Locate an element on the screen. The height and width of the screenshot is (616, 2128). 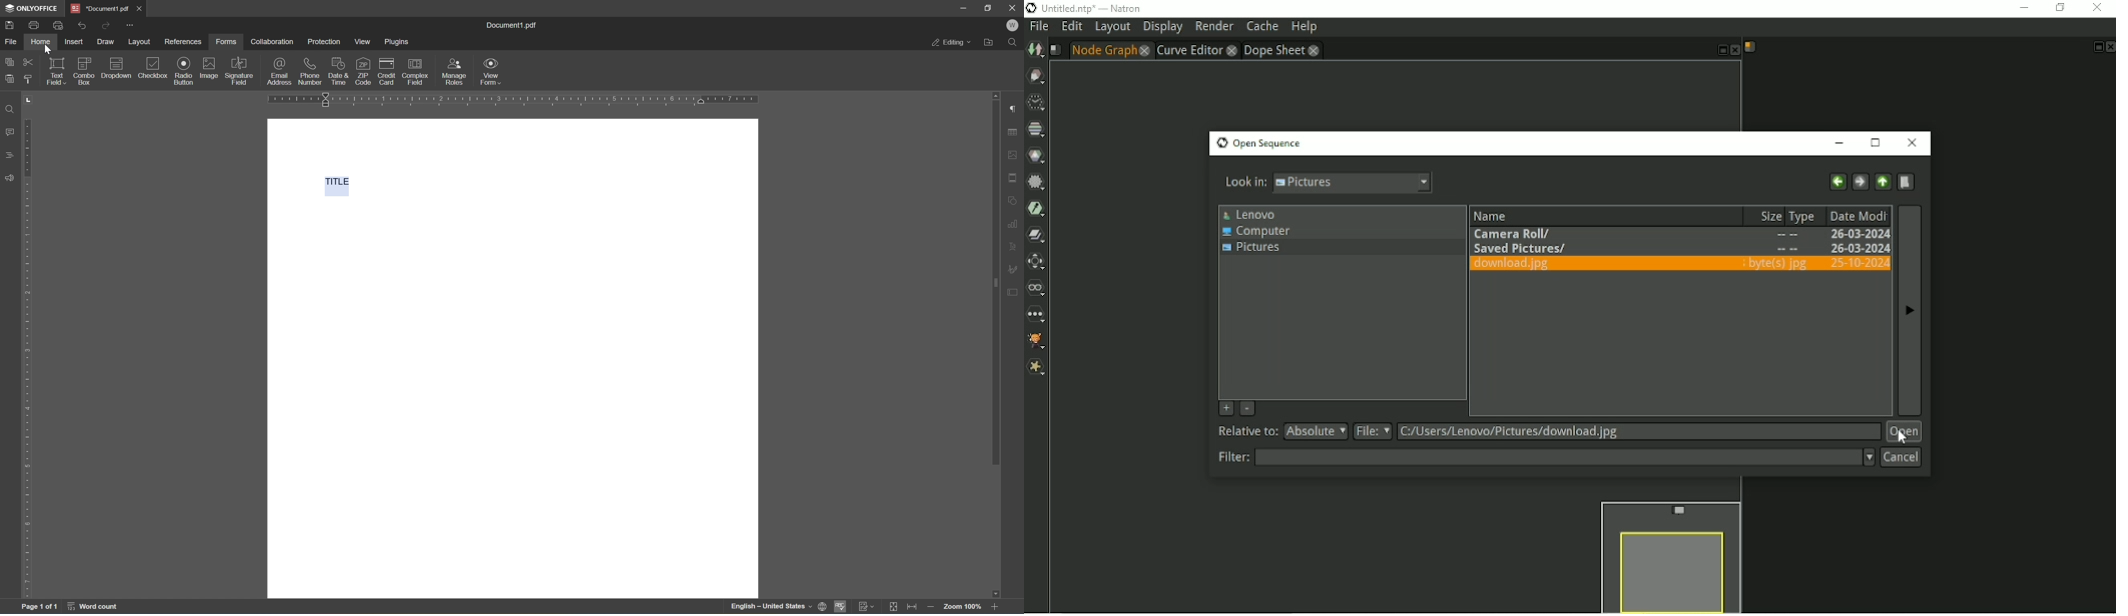
print is located at coordinates (35, 25).